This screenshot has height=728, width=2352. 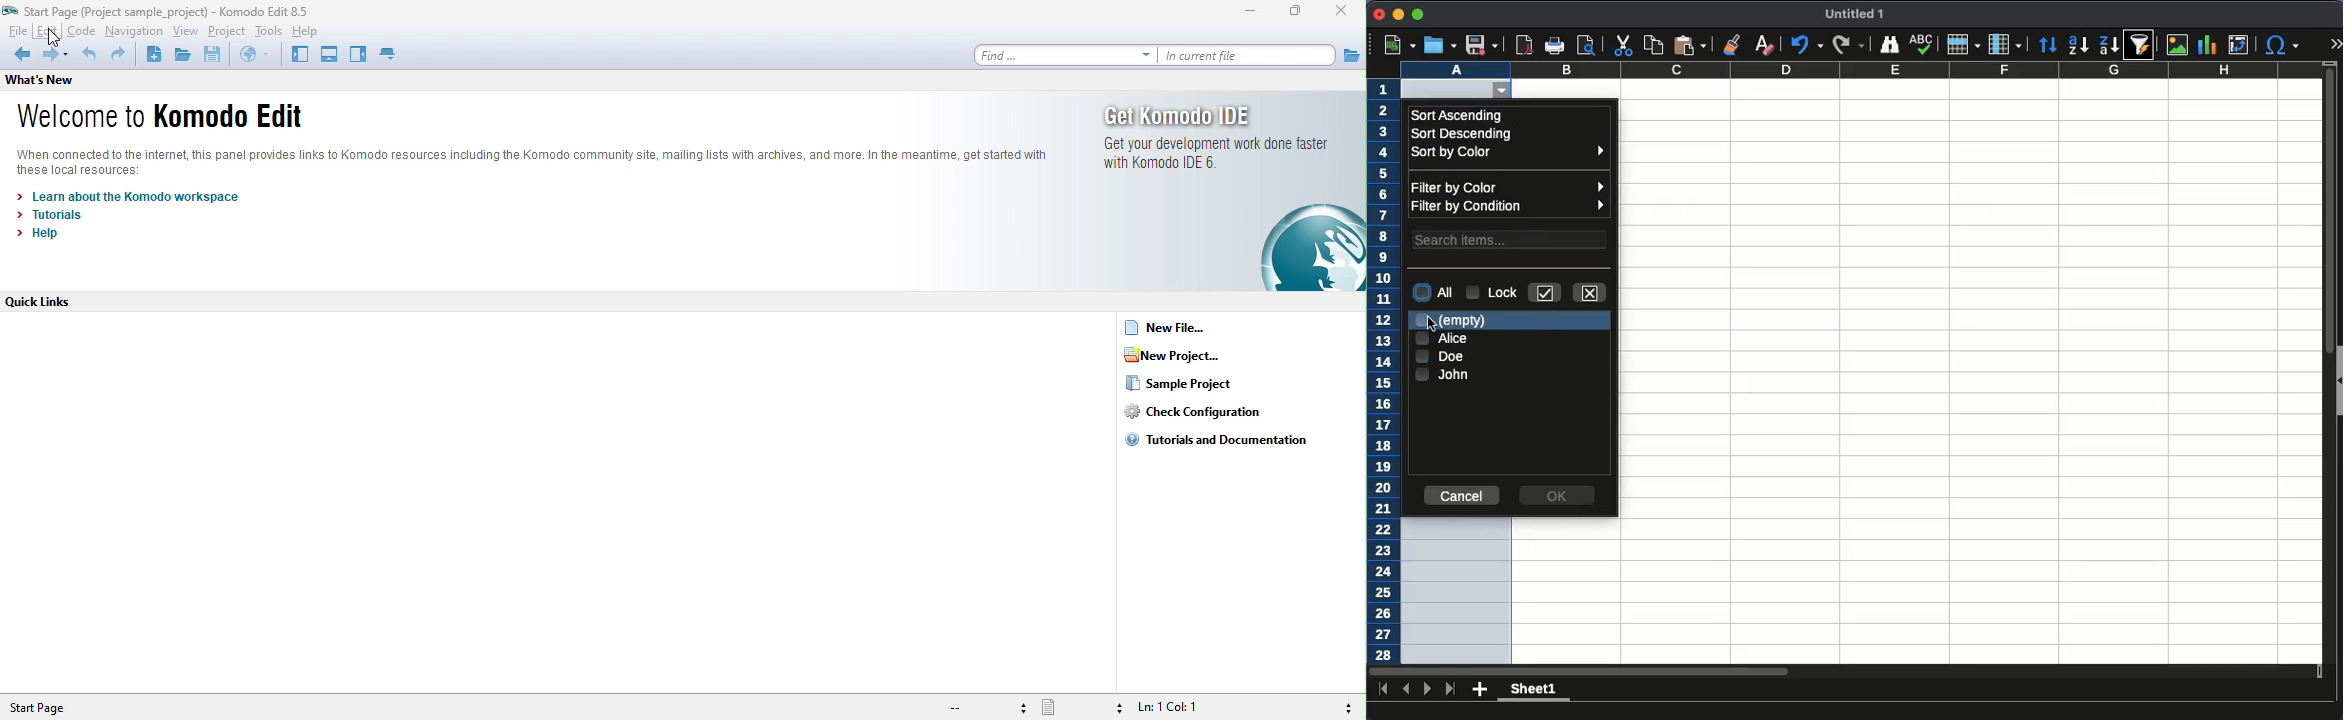 What do you see at coordinates (1401, 46) in the screenshot?
I see `new` at bounding box center [1401, 46].